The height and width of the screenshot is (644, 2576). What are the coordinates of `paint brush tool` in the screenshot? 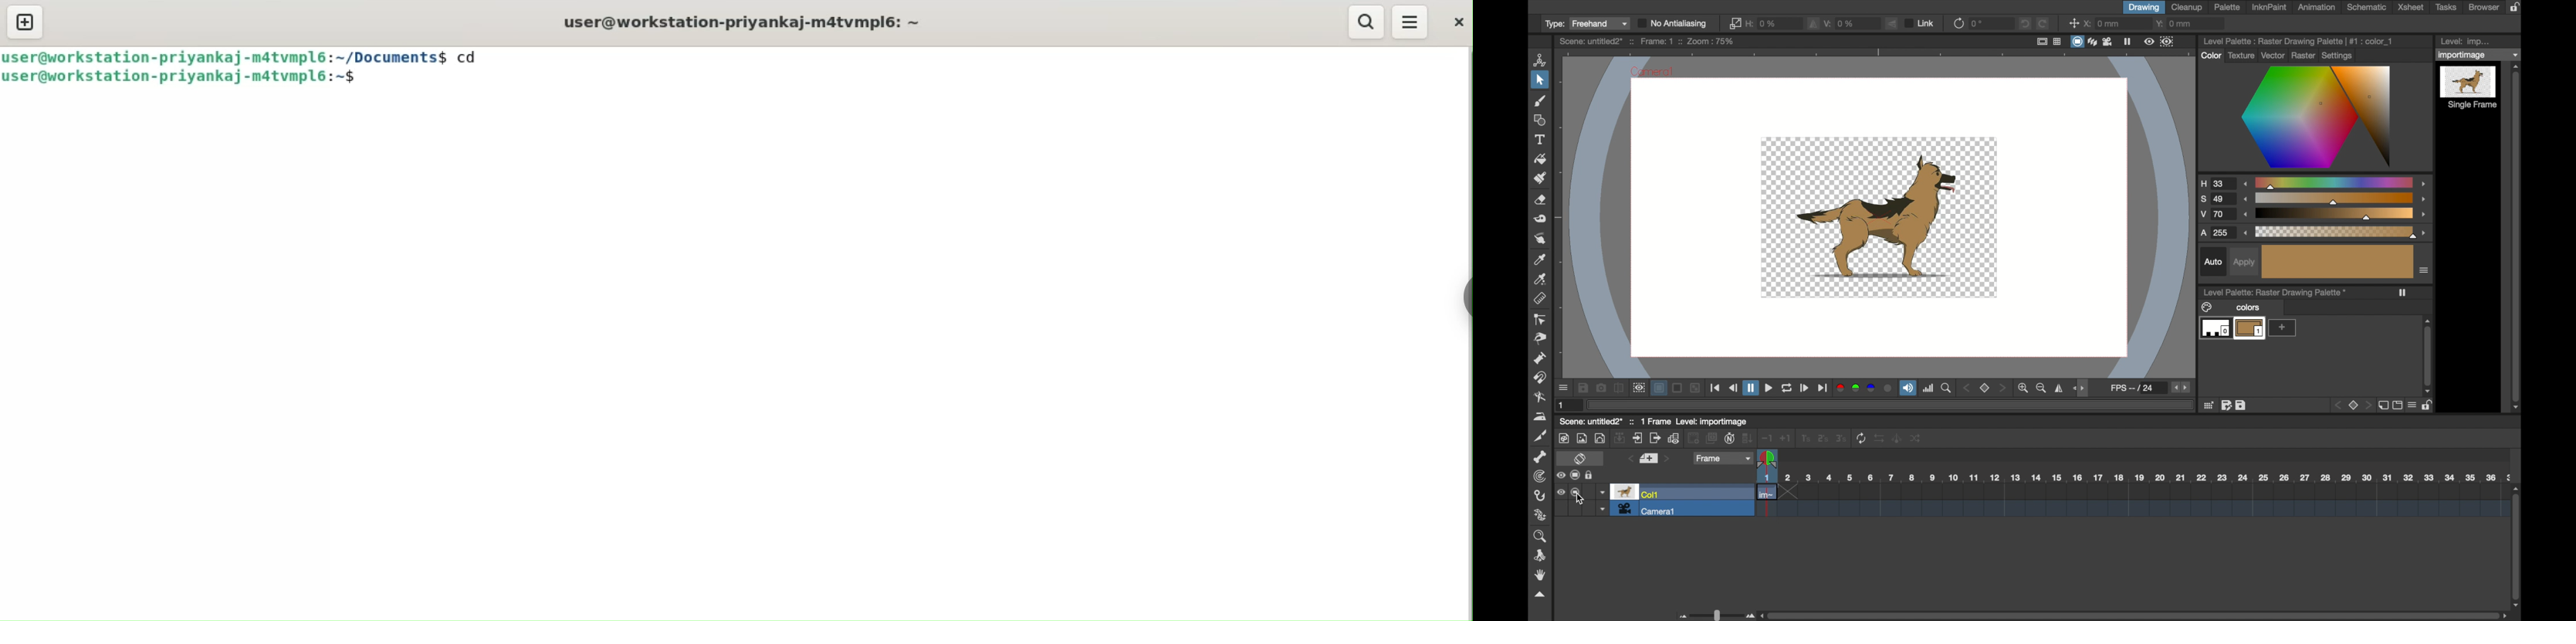 It's located at (1541, 178).